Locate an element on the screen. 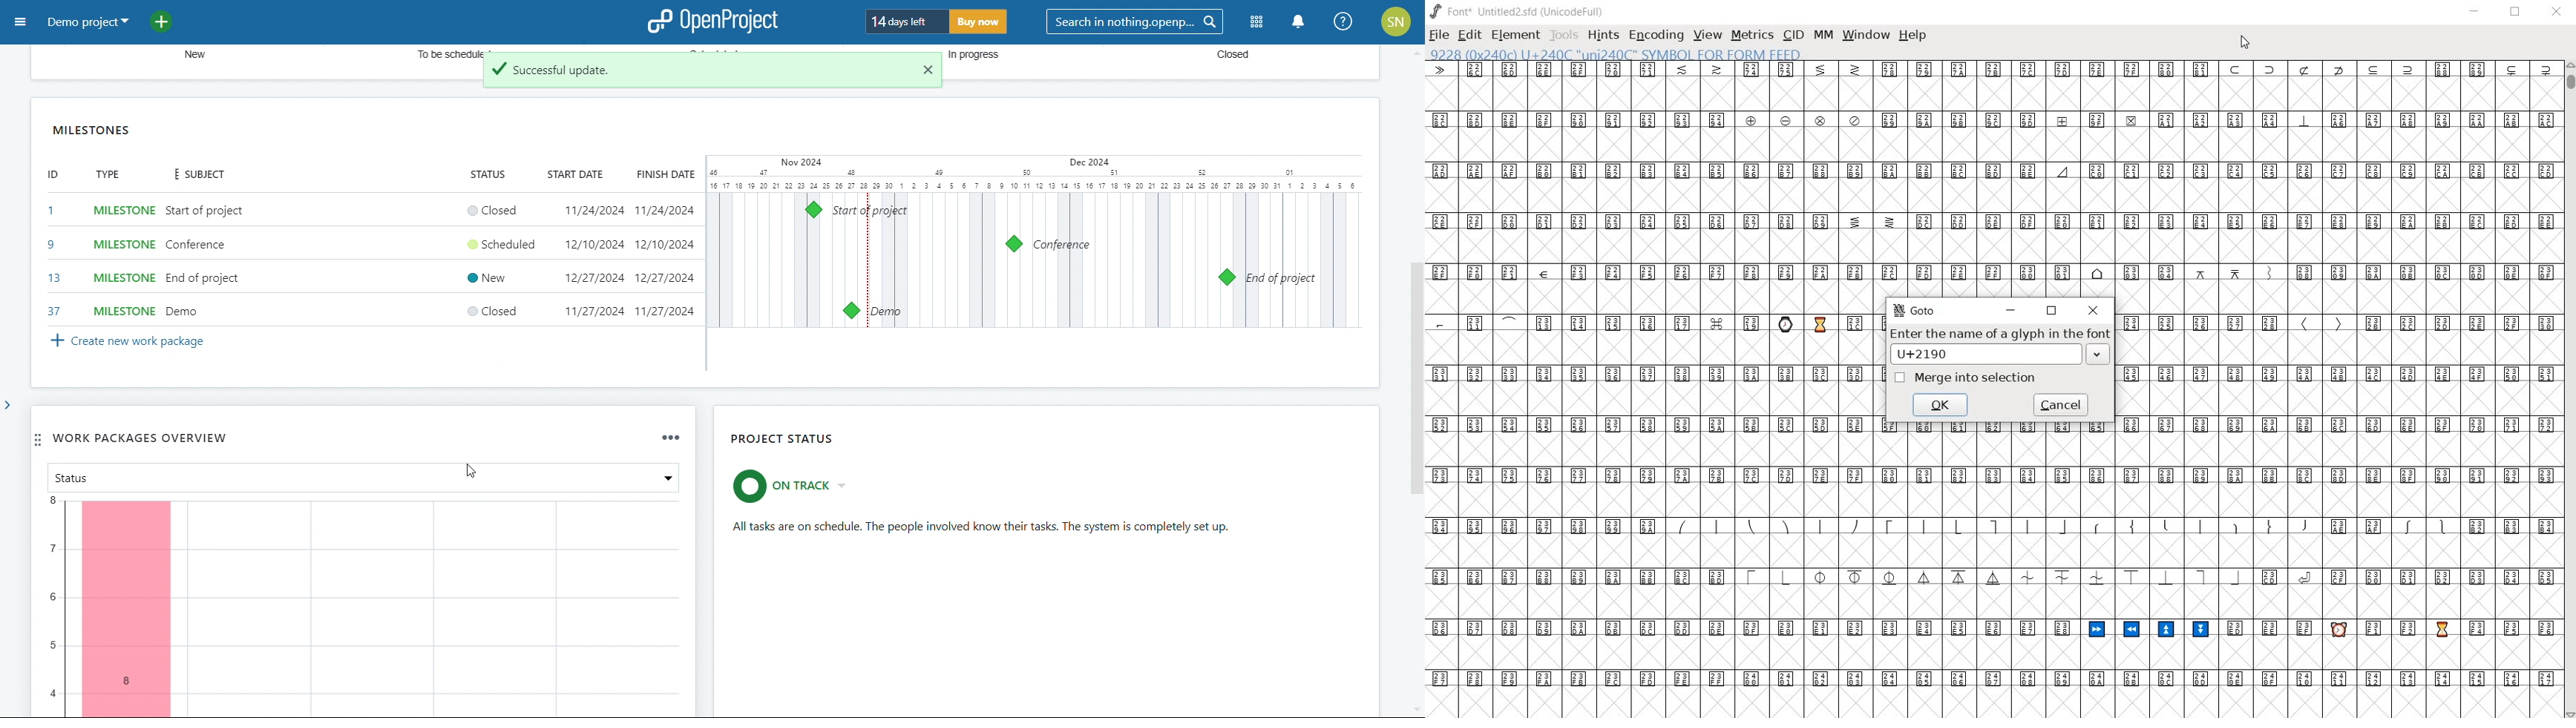 Image resolution: width=2576 pixels, height=728 pixels. milestone 37 is located at coordinates (851, 310).